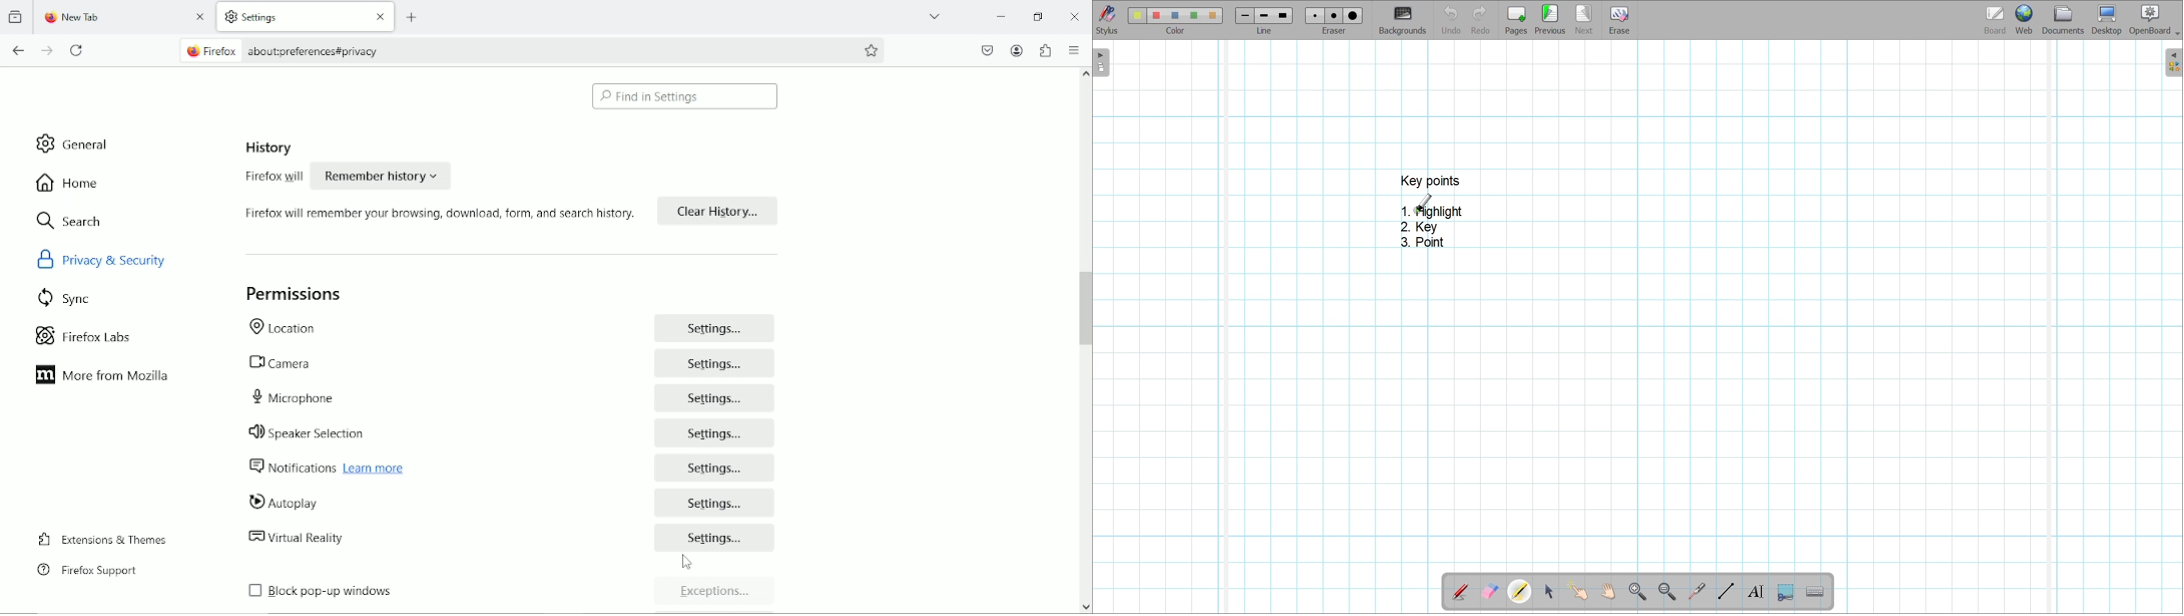  I want to click on block pop-up windows, so click(387, 594).